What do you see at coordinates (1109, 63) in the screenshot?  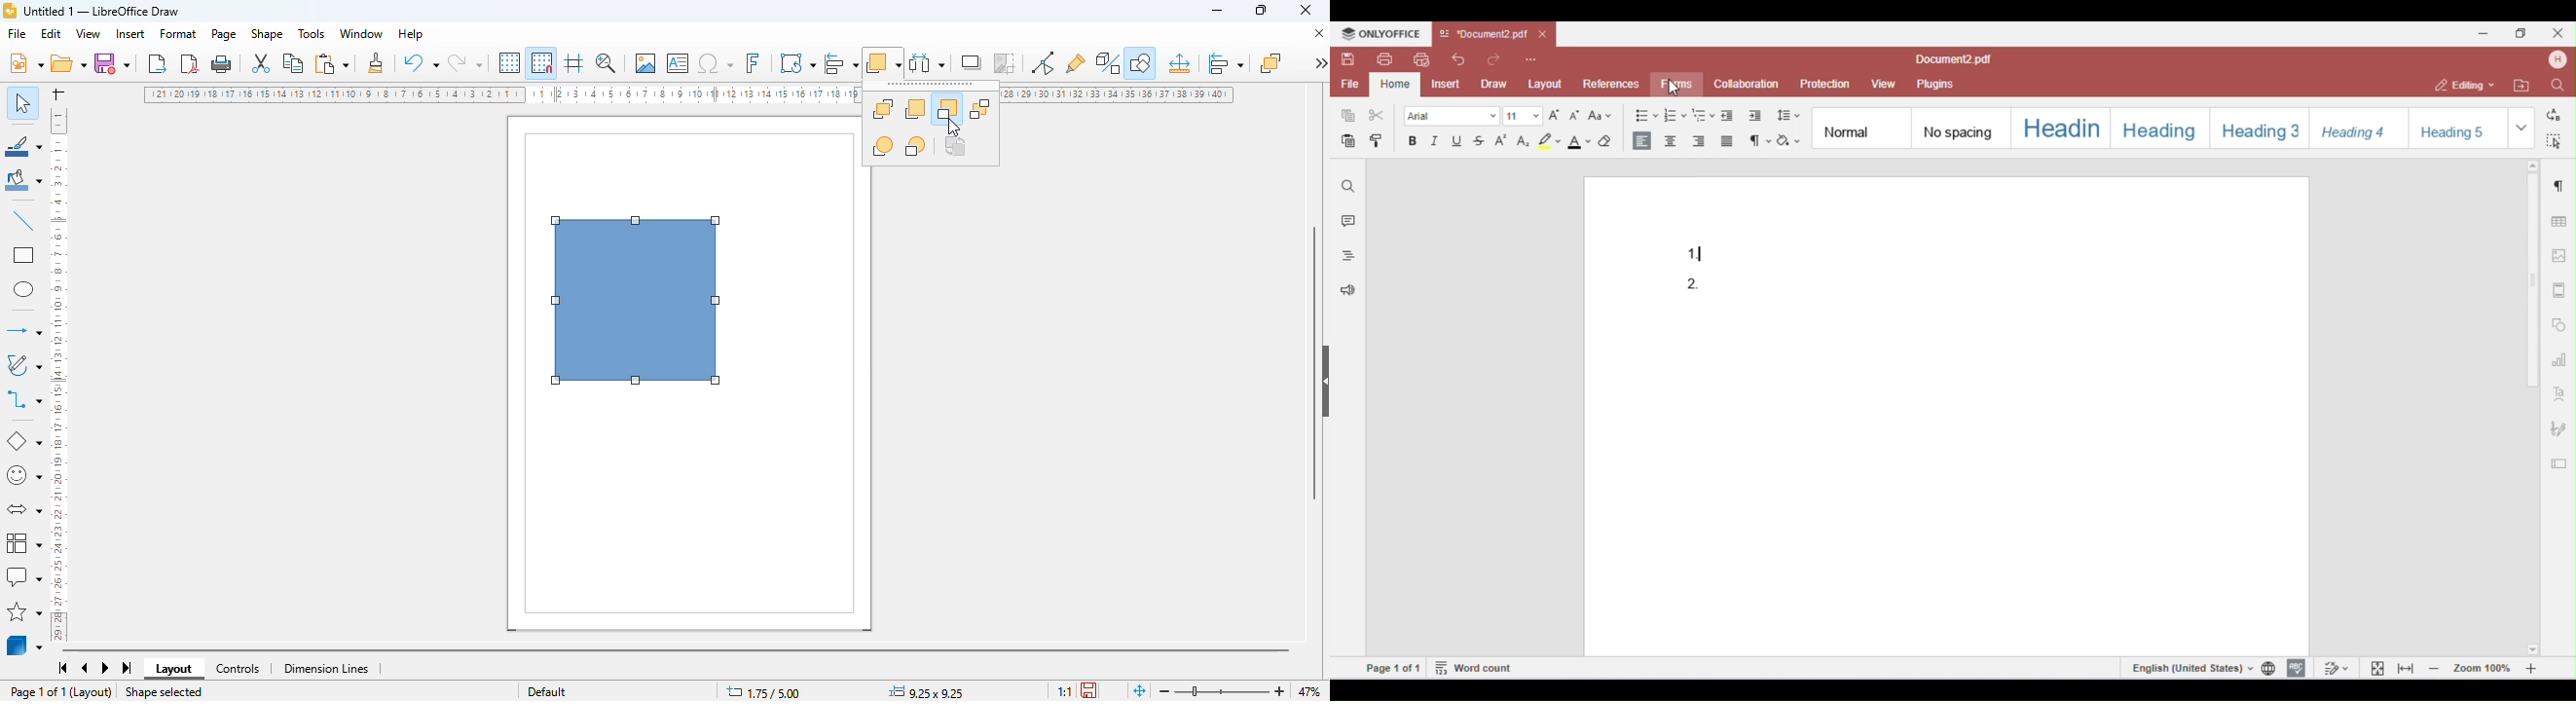 I see `toggle extrusion` at bounding box center [1109, 63].